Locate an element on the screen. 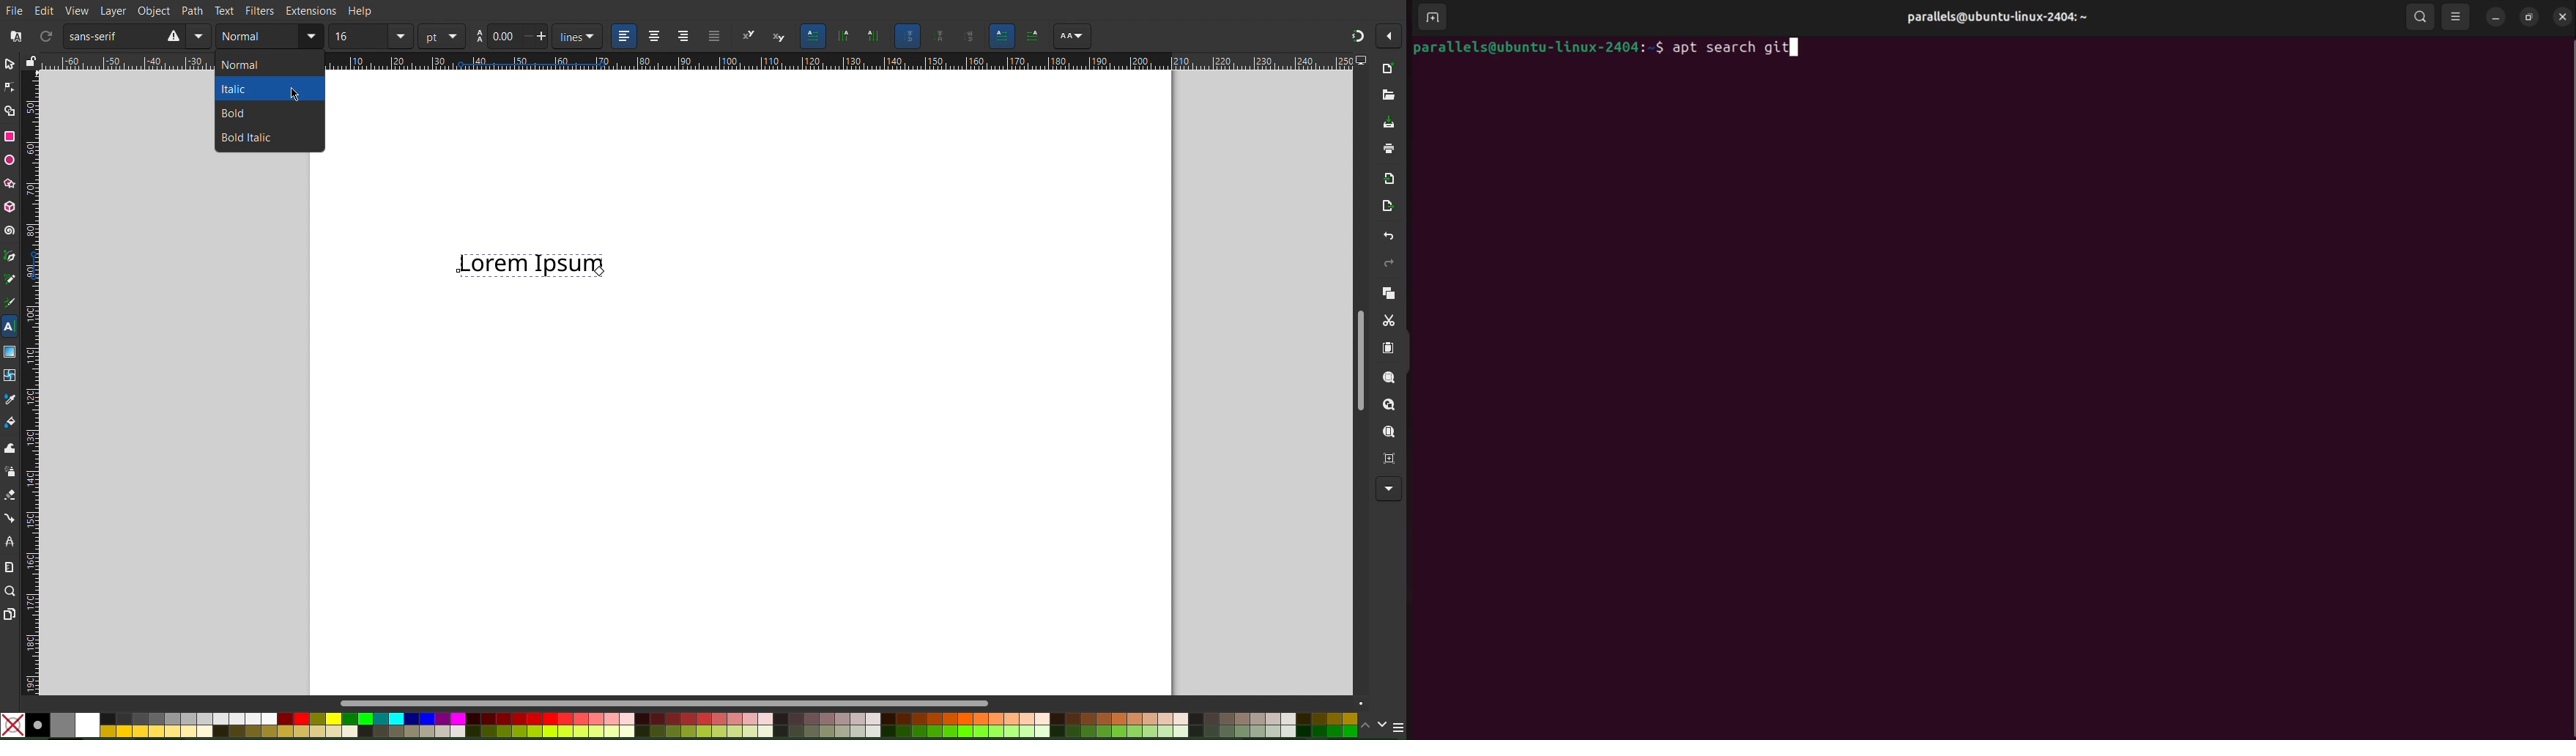 The width and height of the screenshot is (2576, 756). Vertical Ruler is located at coordinates (29, 380).